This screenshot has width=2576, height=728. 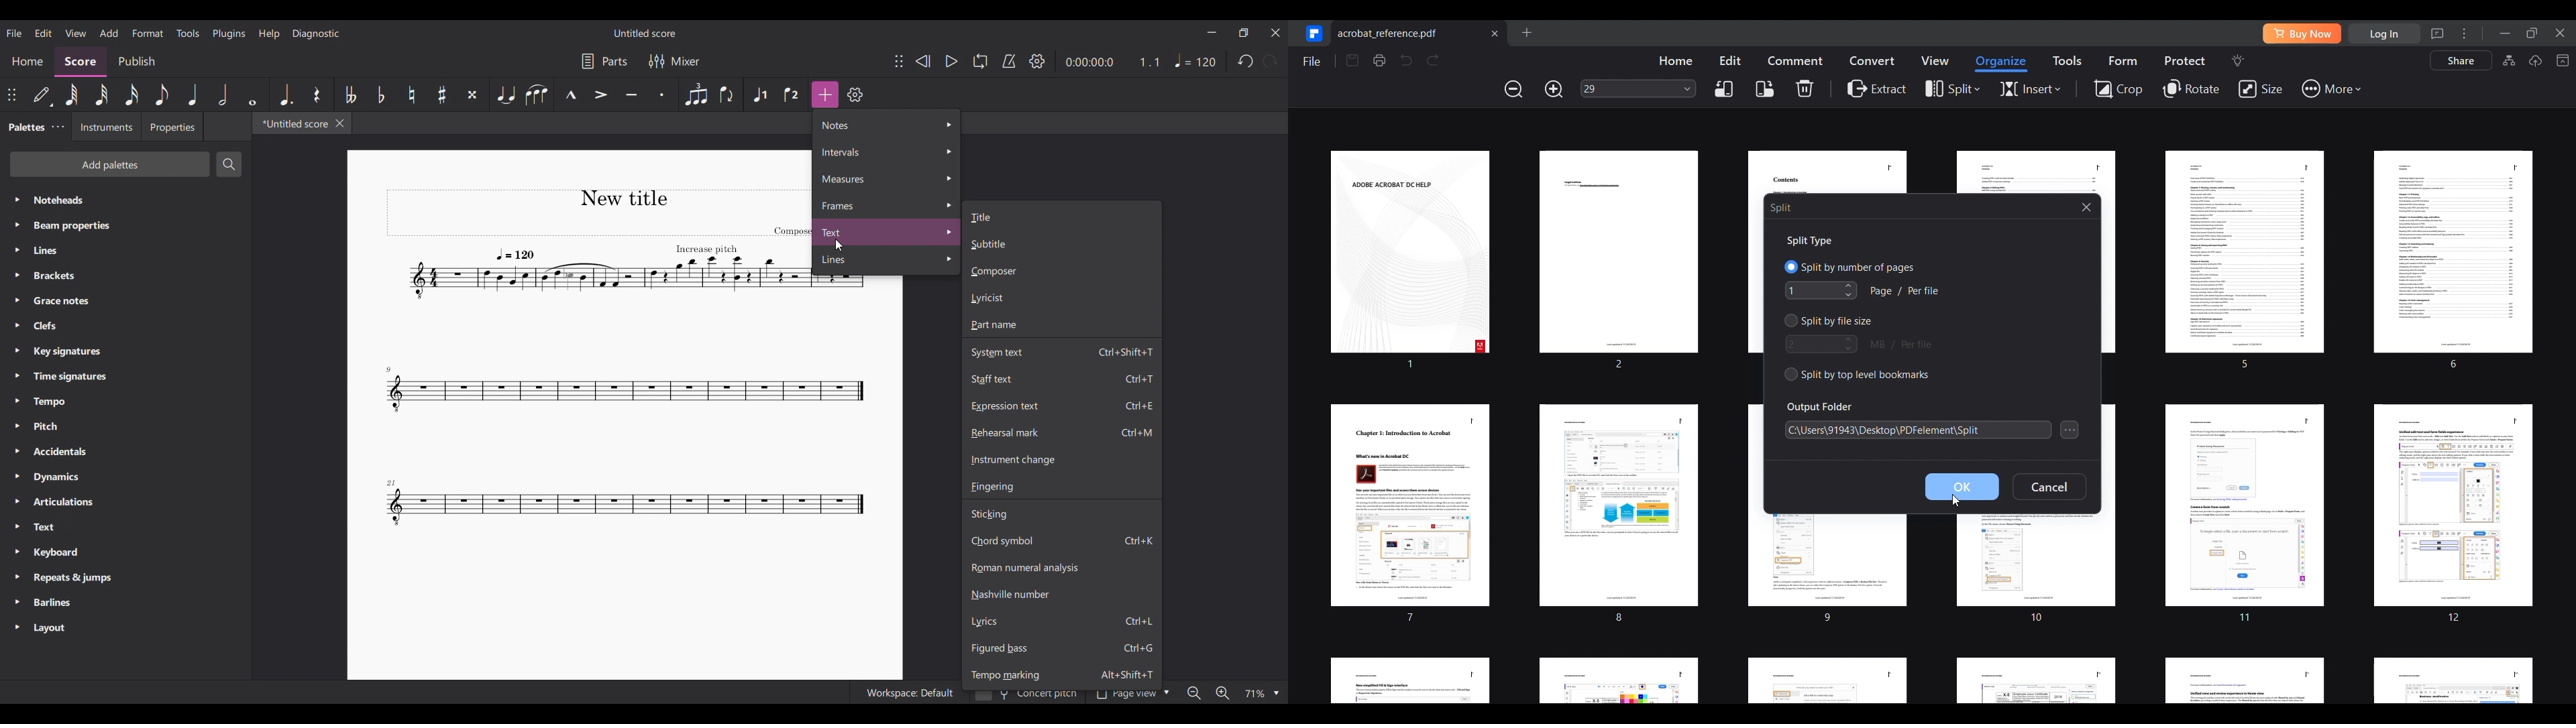 I want to click on Augmentation dot, so click(x=284, y=95).